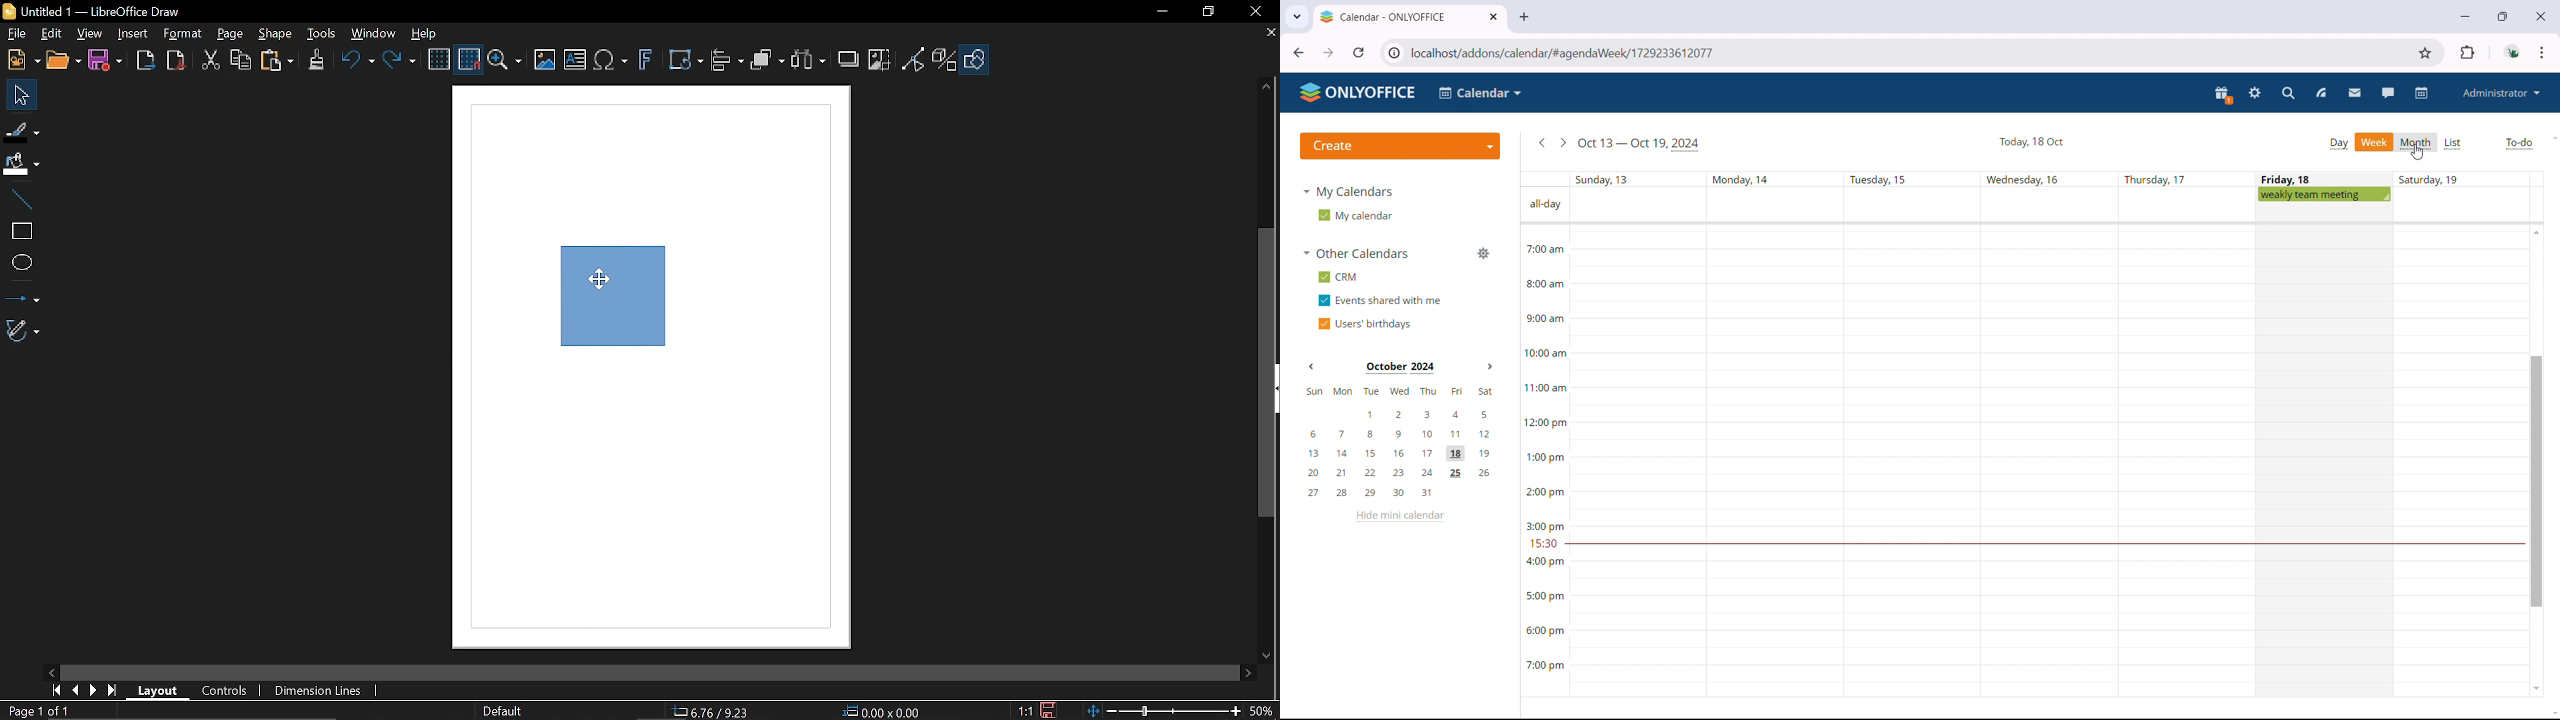  I want to click on layout, so click(158, 692).